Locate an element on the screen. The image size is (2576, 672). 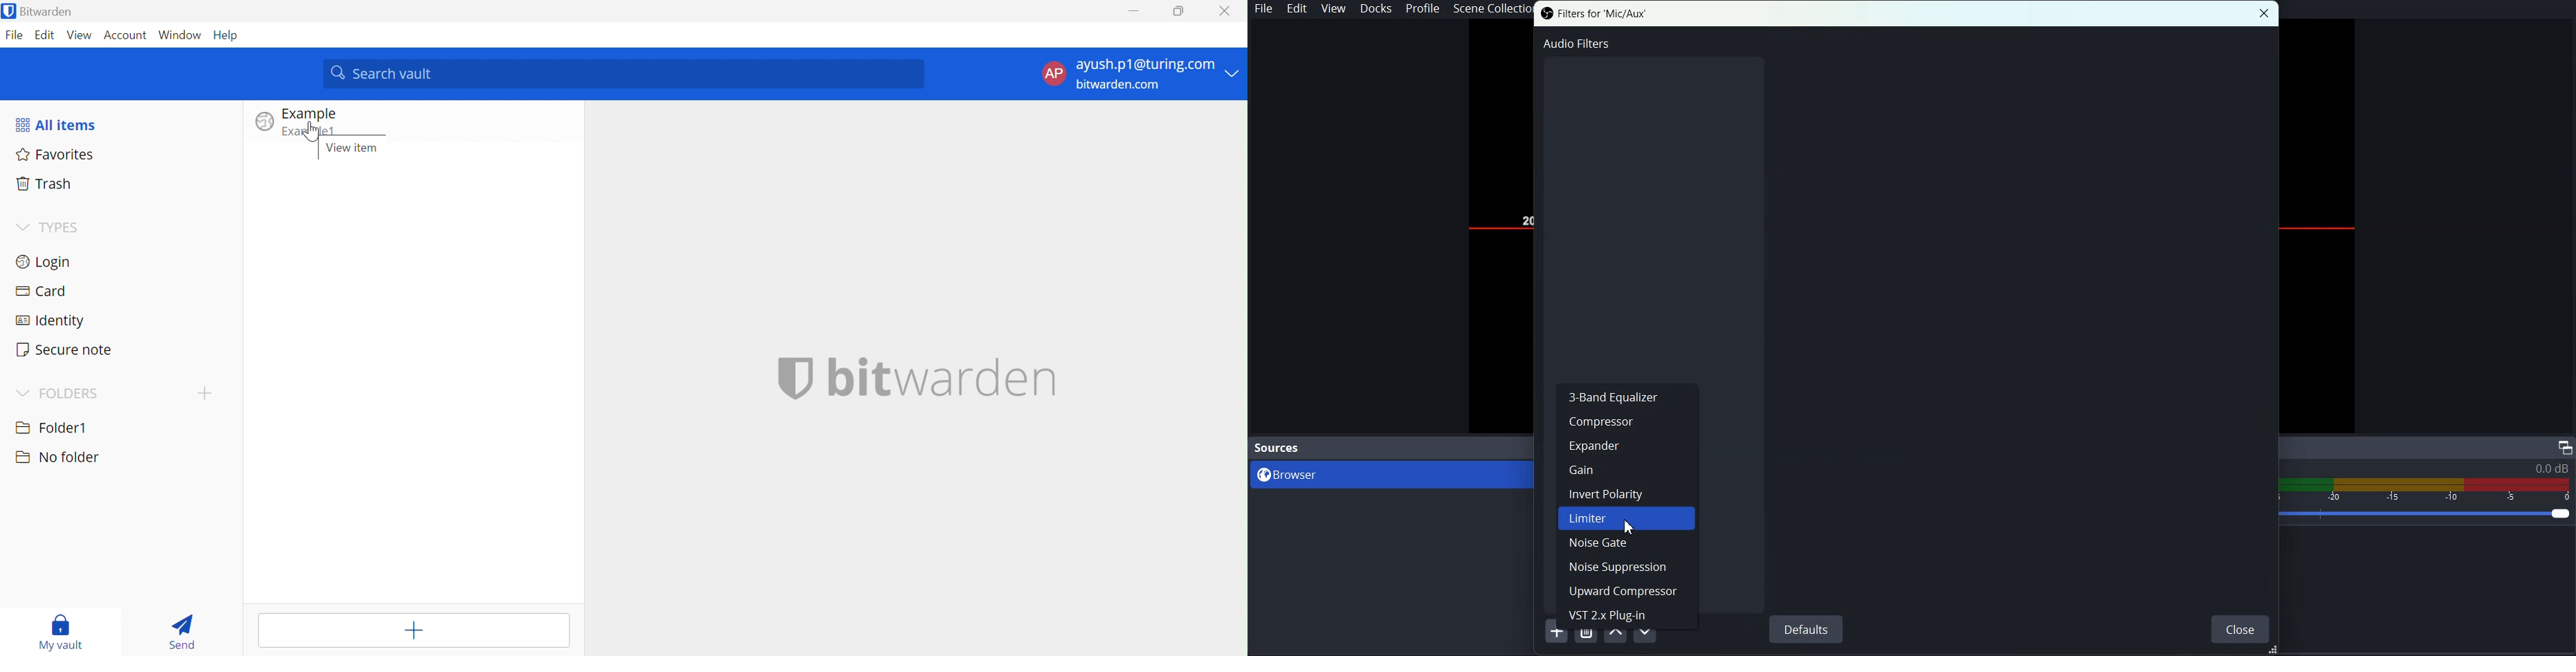
Identity is located at coordinates (51, 321).